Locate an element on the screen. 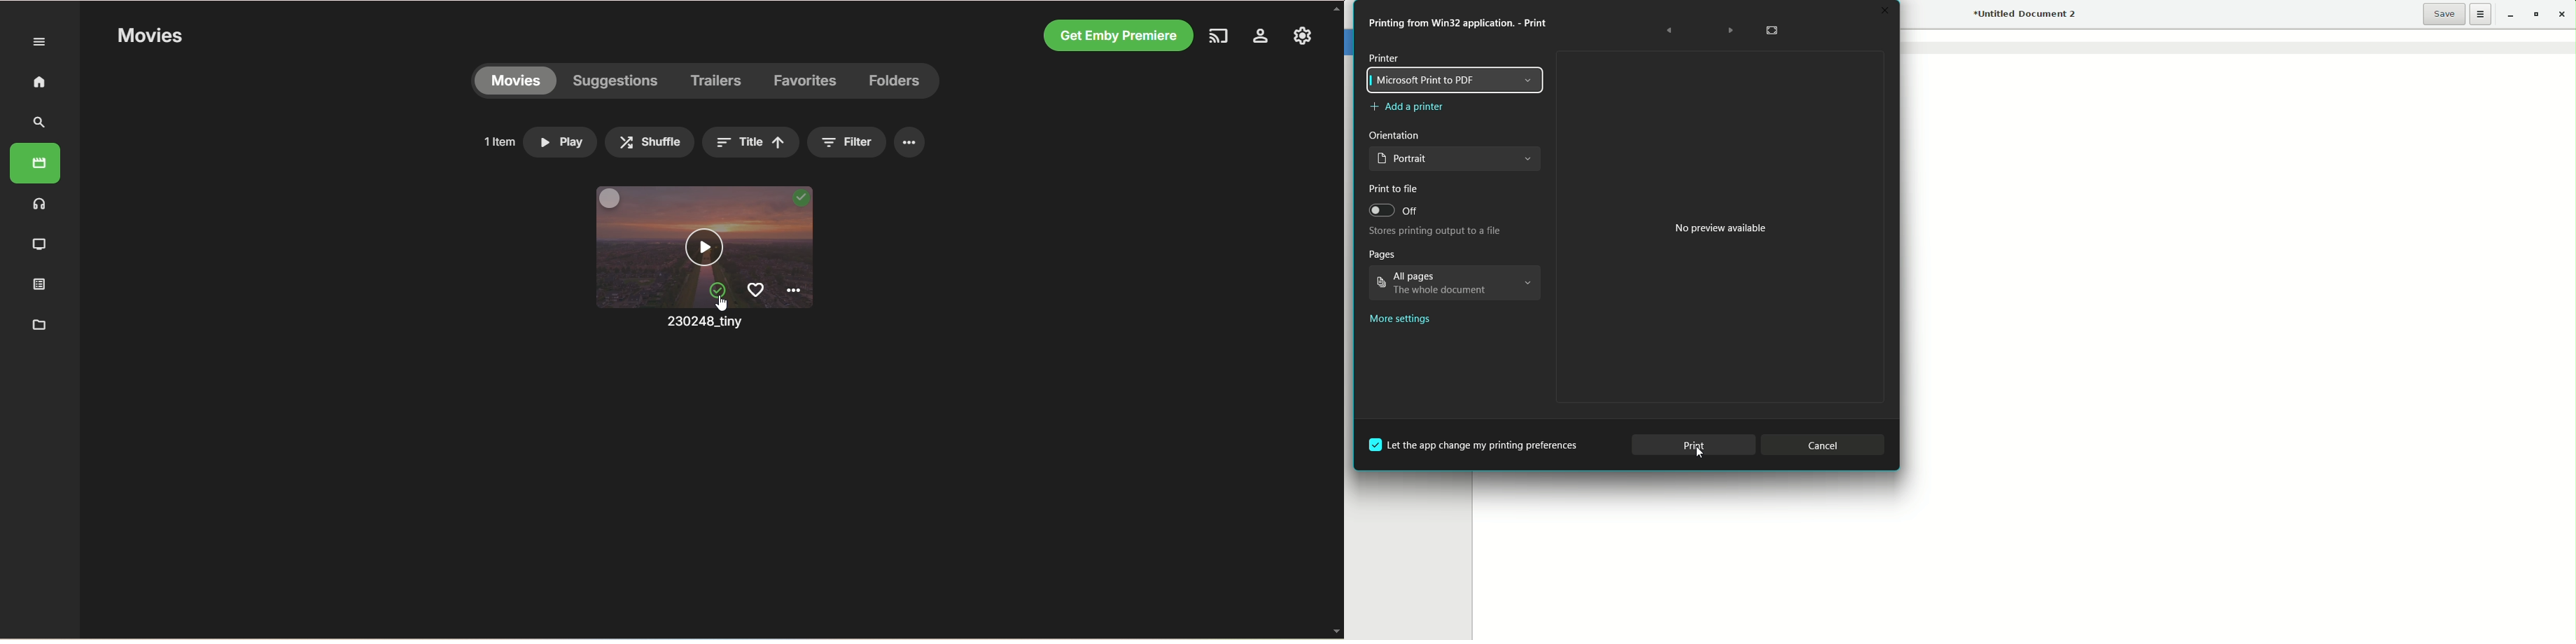 Image resolution: width=2576 pixels, height=644 pixels. More settings is located at coordinates (1401, 321).